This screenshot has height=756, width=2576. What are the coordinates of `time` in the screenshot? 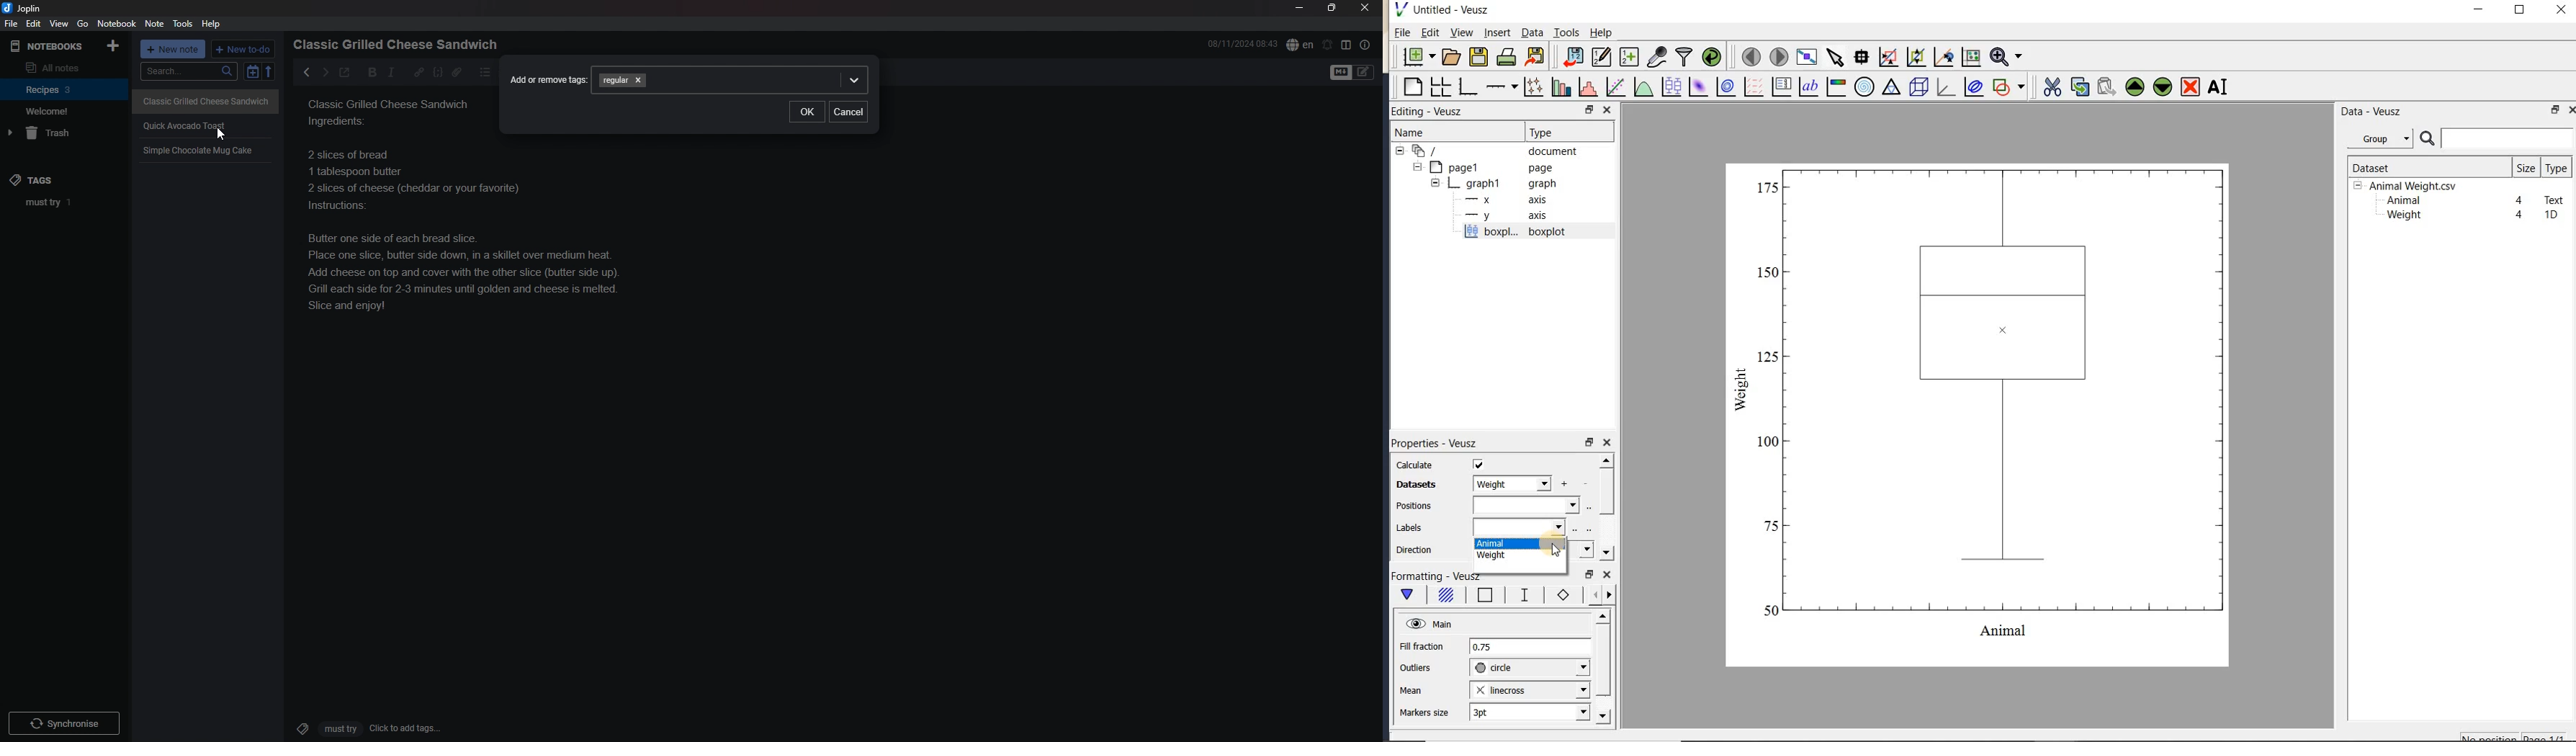 It's located at (1242, 43).